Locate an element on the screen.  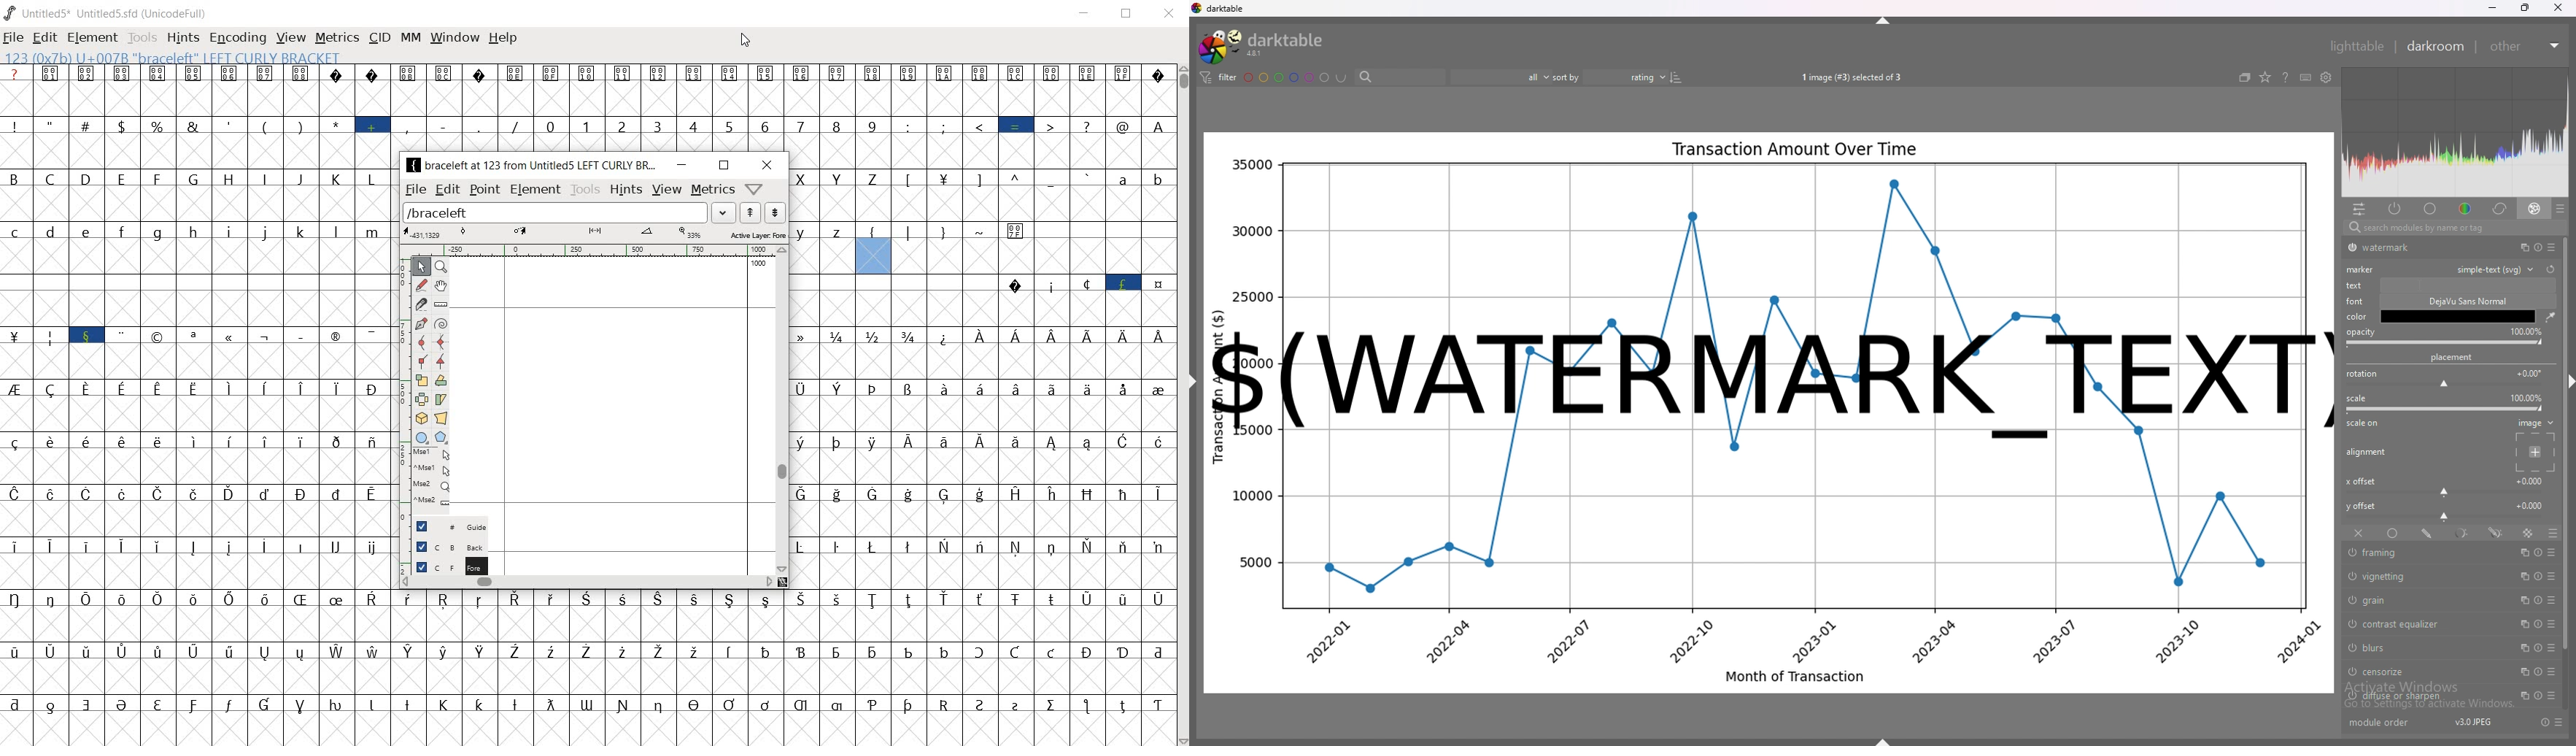
presets is located at coordinates (2560, 208).